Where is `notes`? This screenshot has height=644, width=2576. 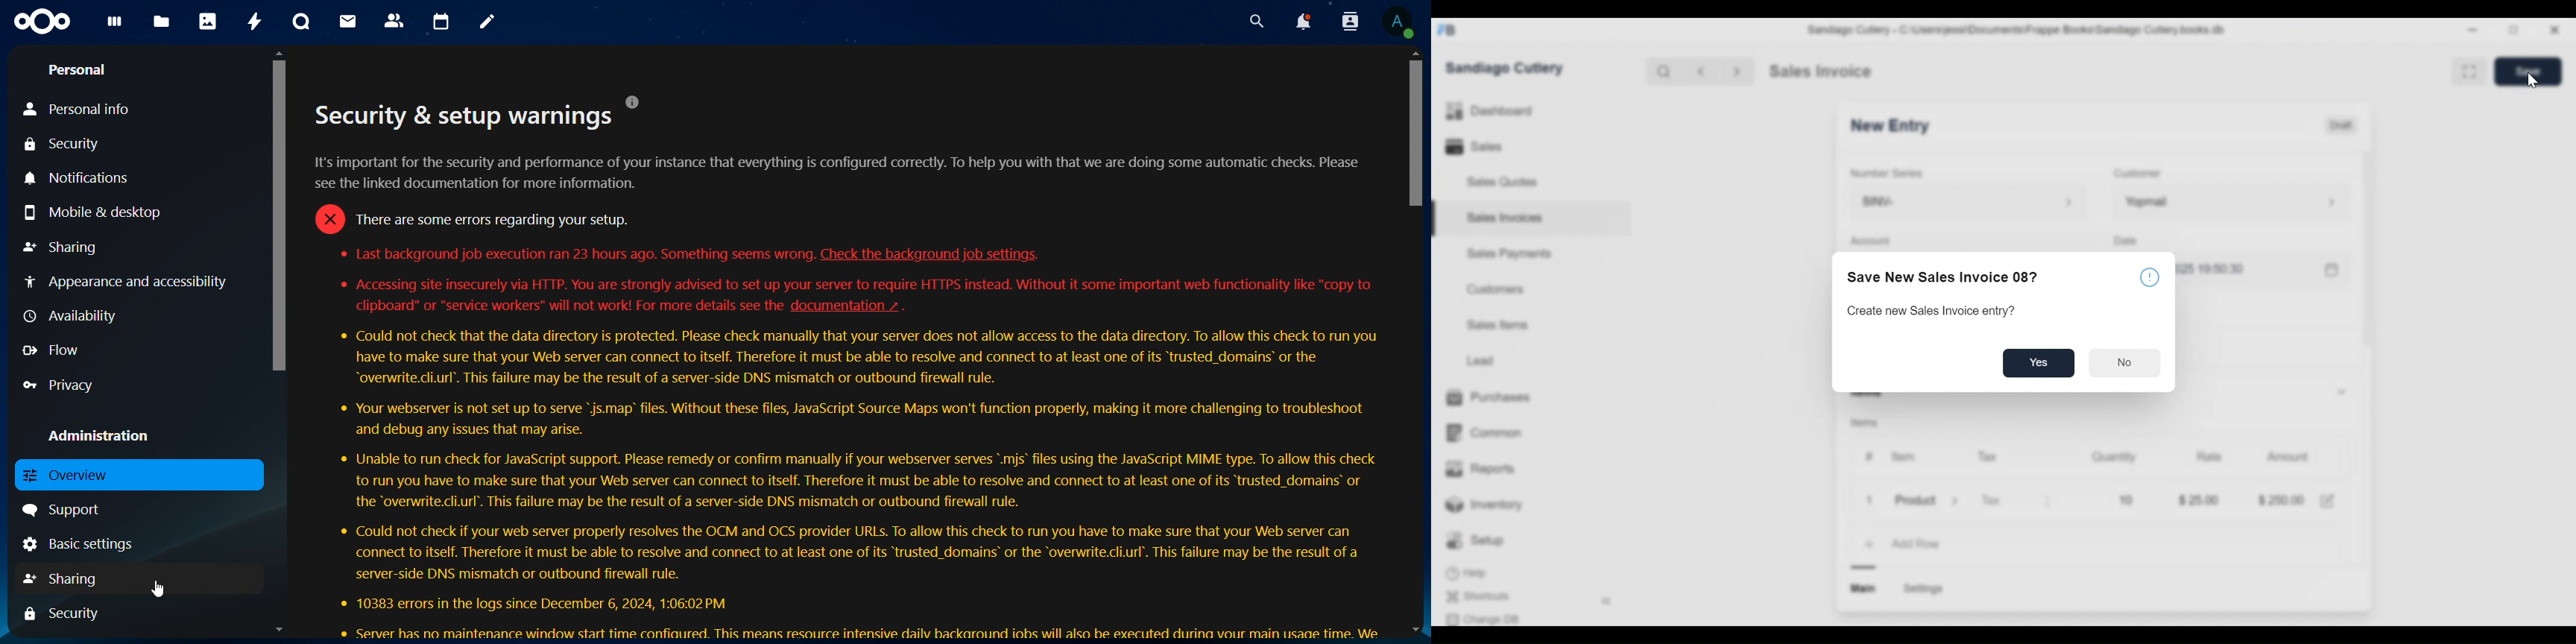 notes is located at coordinates (487, 22).